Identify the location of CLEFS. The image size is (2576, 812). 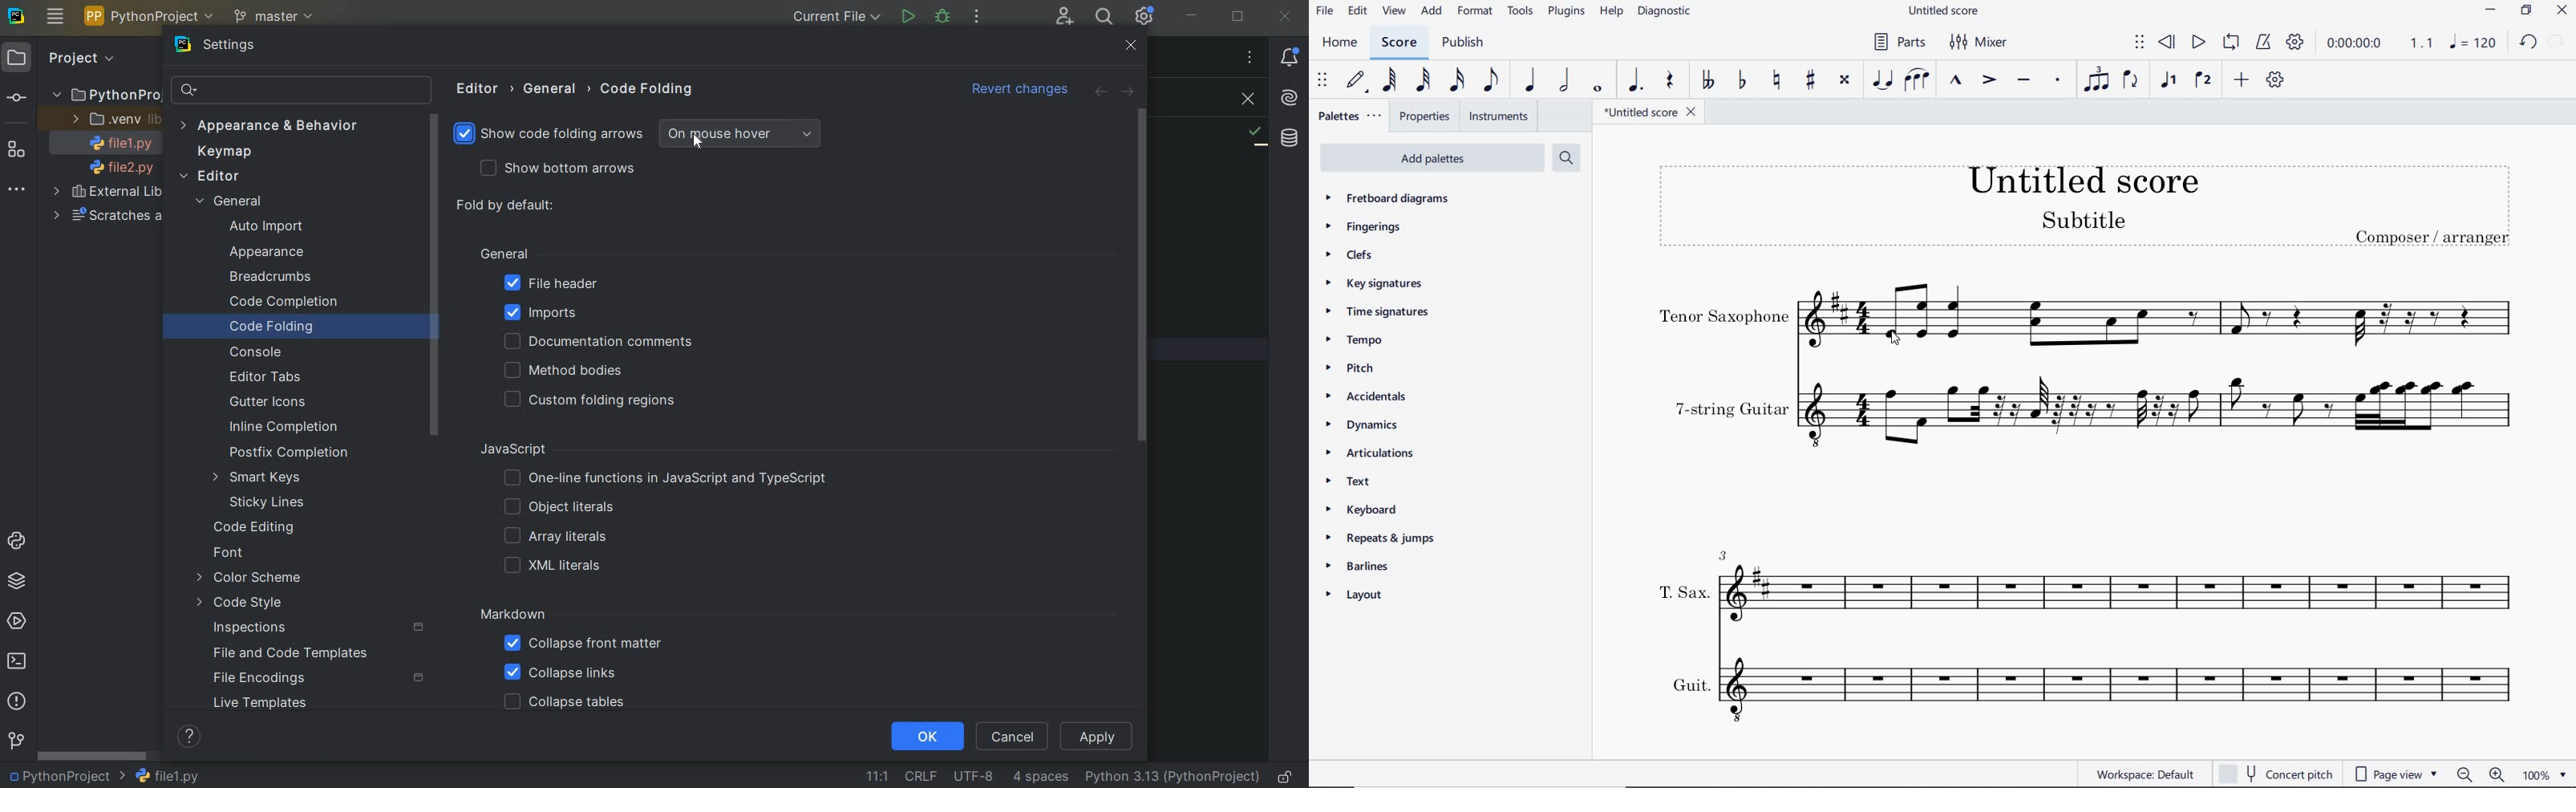
(1356, 256).